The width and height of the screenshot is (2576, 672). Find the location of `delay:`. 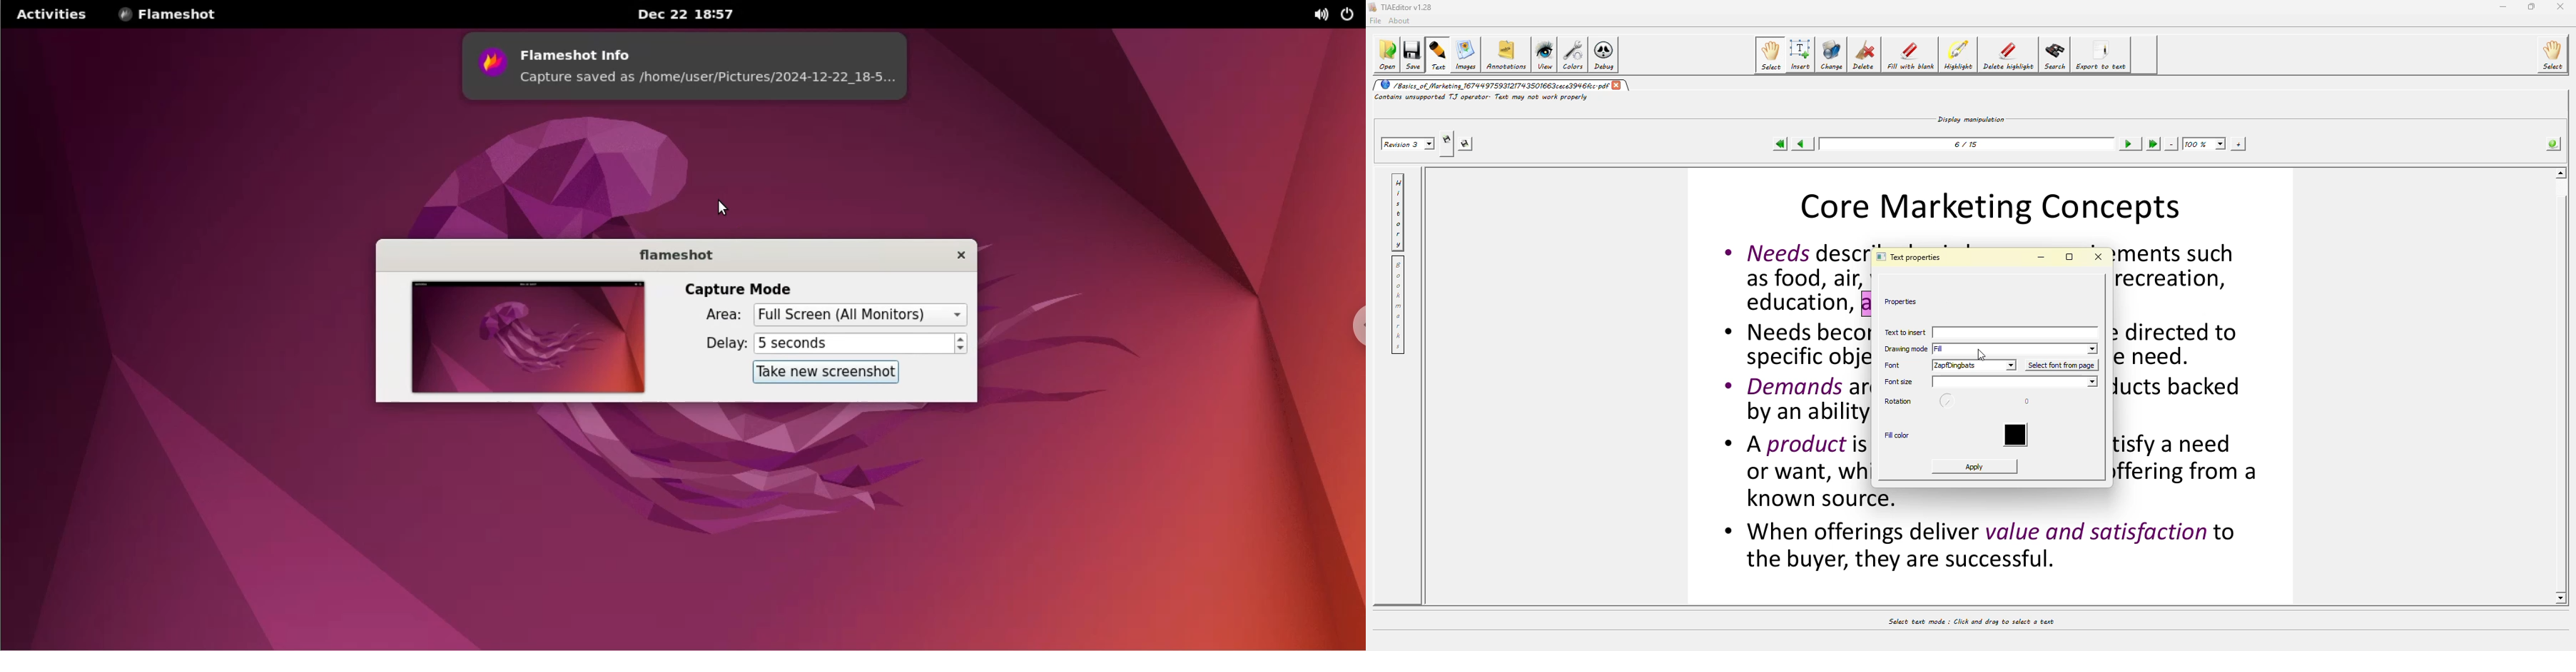

delay: is located at coordinates (714, 343).